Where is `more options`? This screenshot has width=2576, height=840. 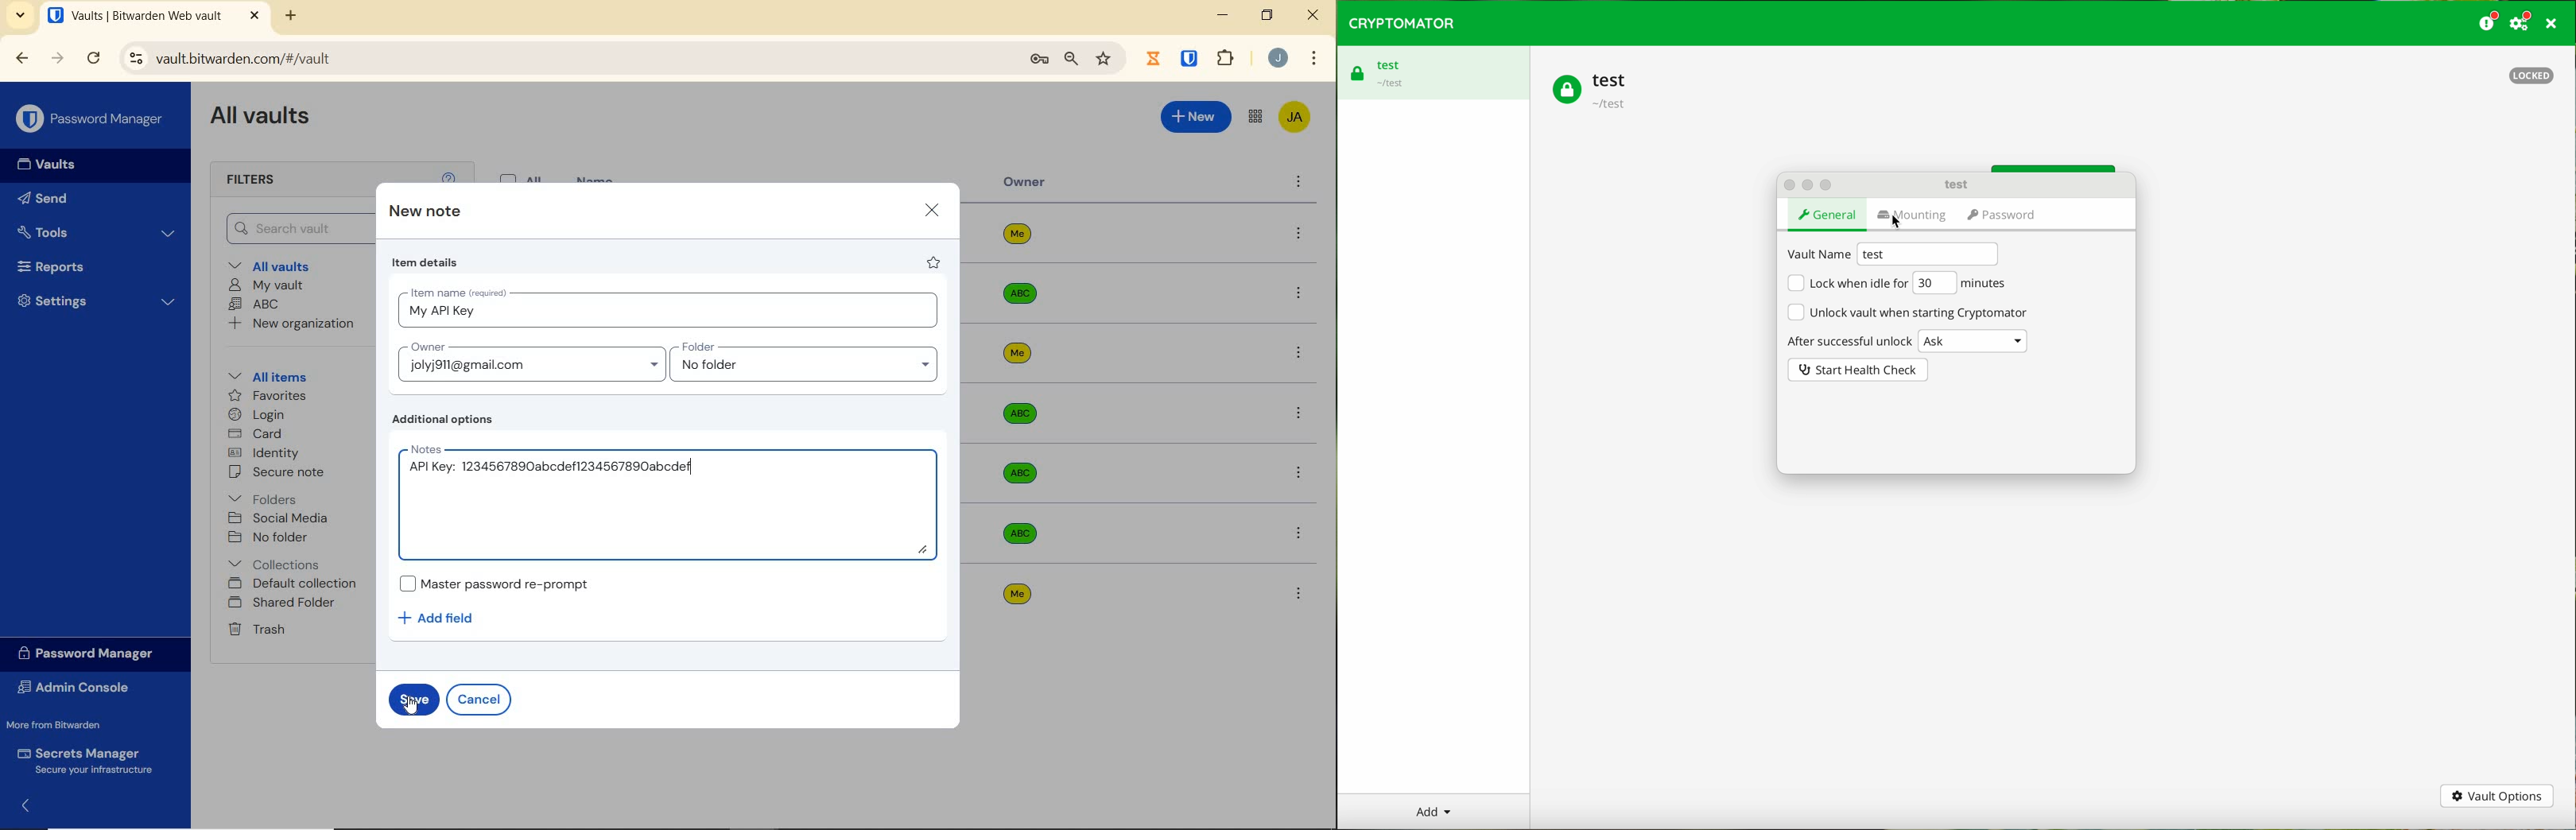 more options is located at coordinates (1298, 184).